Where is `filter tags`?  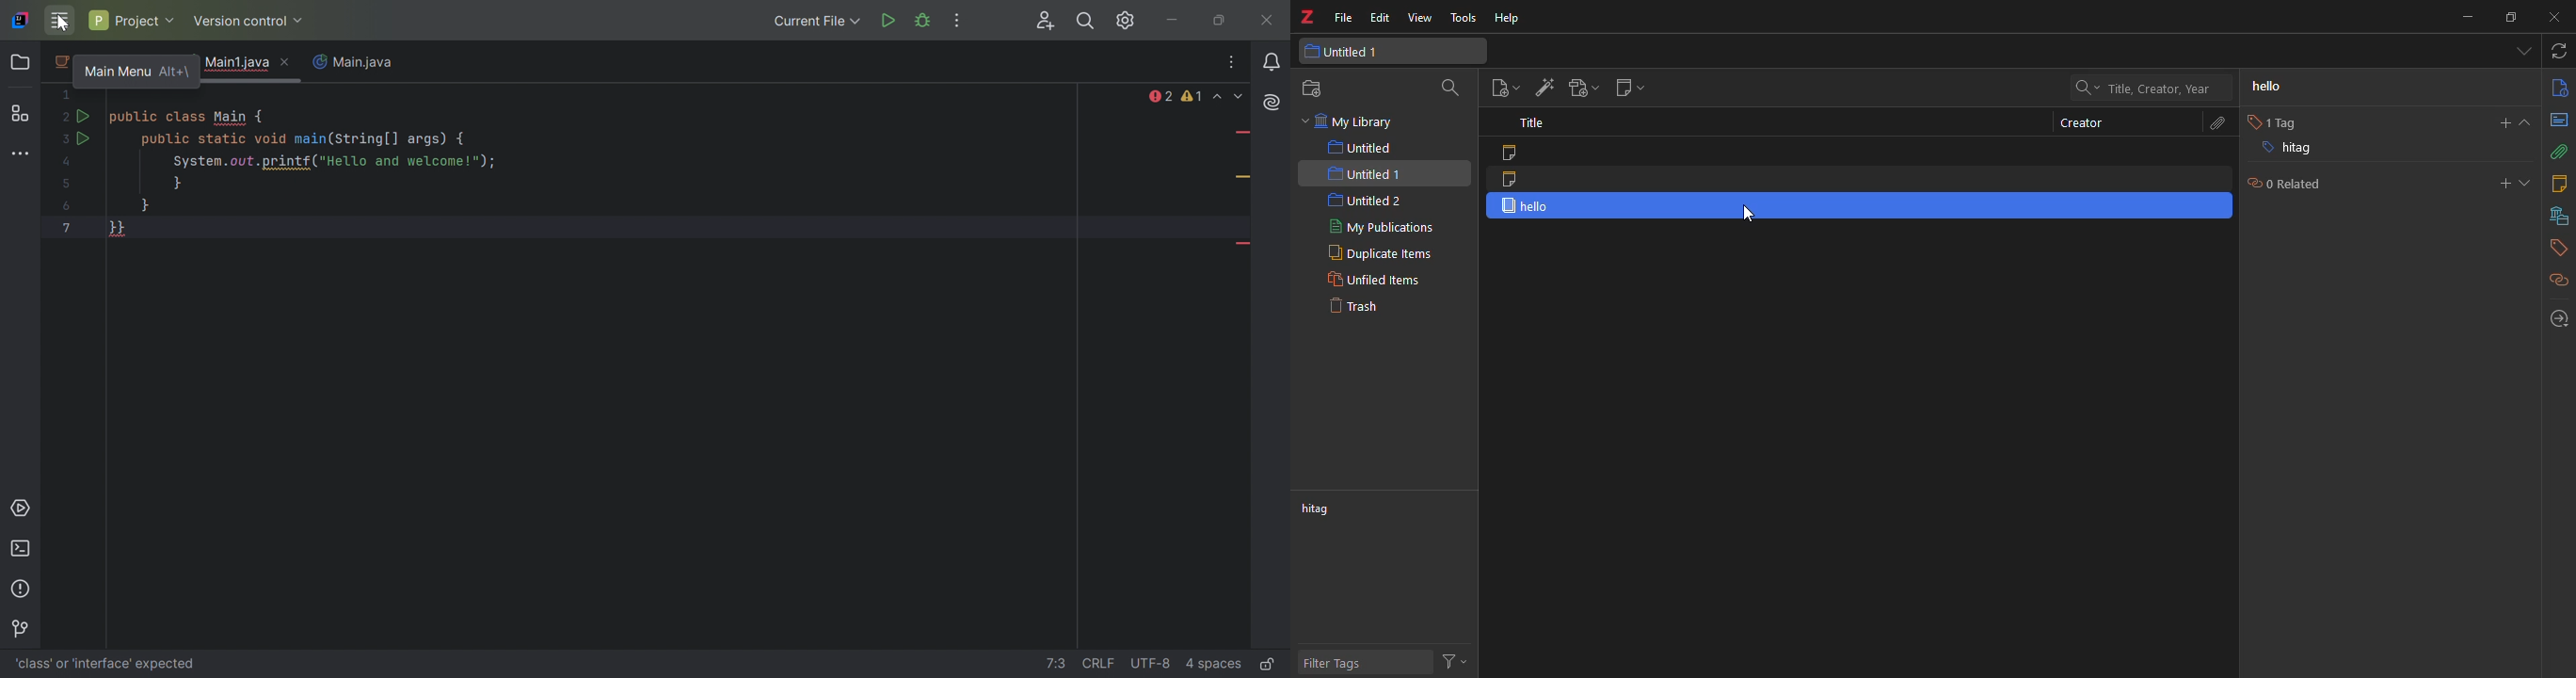 filter tags is located at coordinates (1336, 665).